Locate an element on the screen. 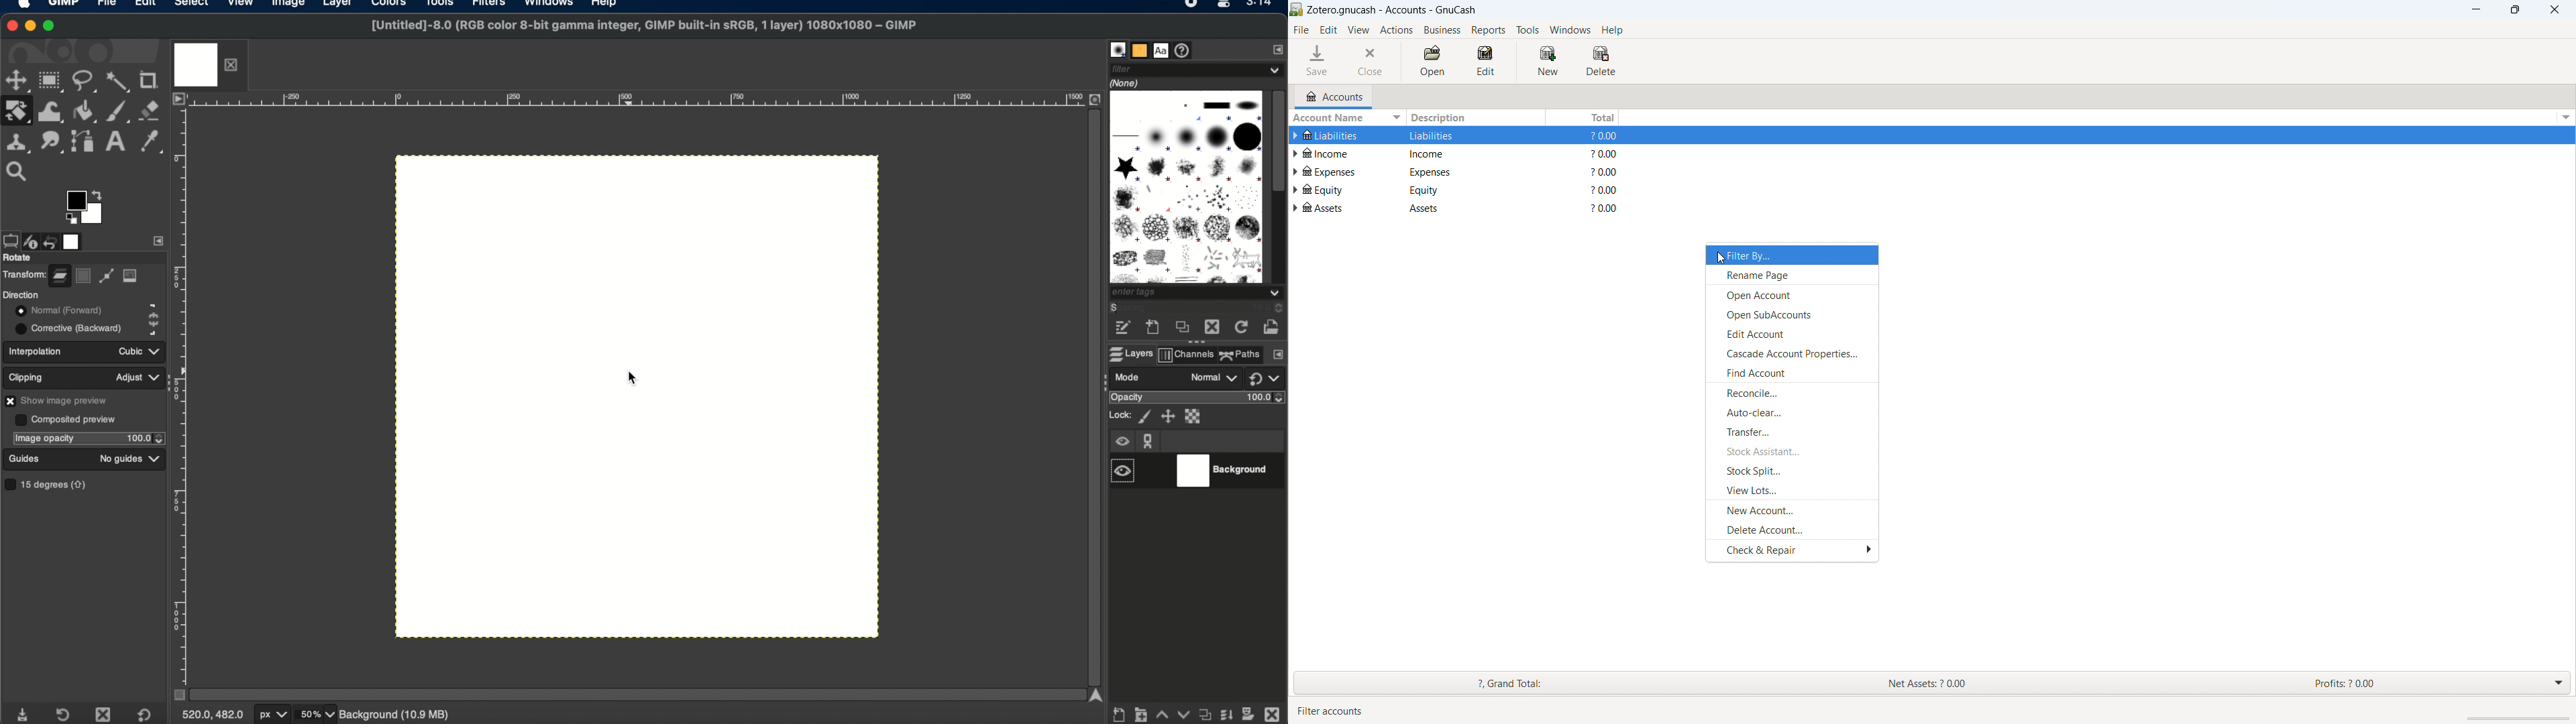 This screenshot has width=2576, height=728. stock split is located at coordinates (1791, 471).